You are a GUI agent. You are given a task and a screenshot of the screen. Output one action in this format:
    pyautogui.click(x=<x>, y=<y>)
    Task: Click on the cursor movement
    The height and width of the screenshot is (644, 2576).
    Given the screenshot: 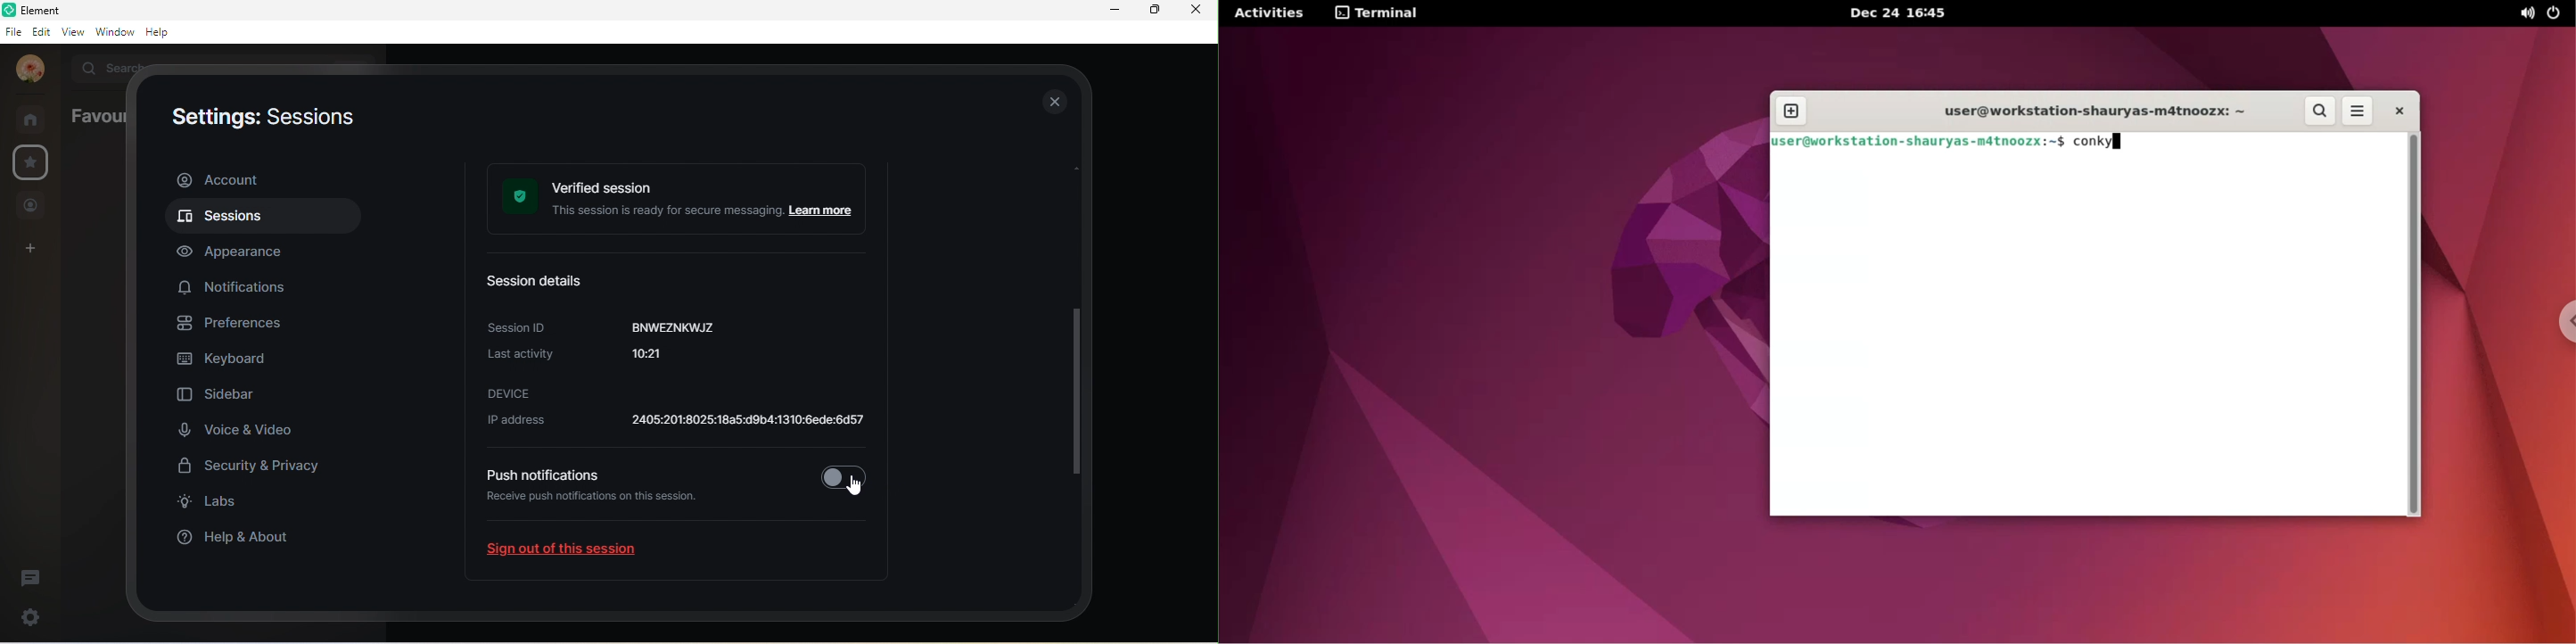 What is the action you would take?
    pyautogui.click(x=855, y=481)
    